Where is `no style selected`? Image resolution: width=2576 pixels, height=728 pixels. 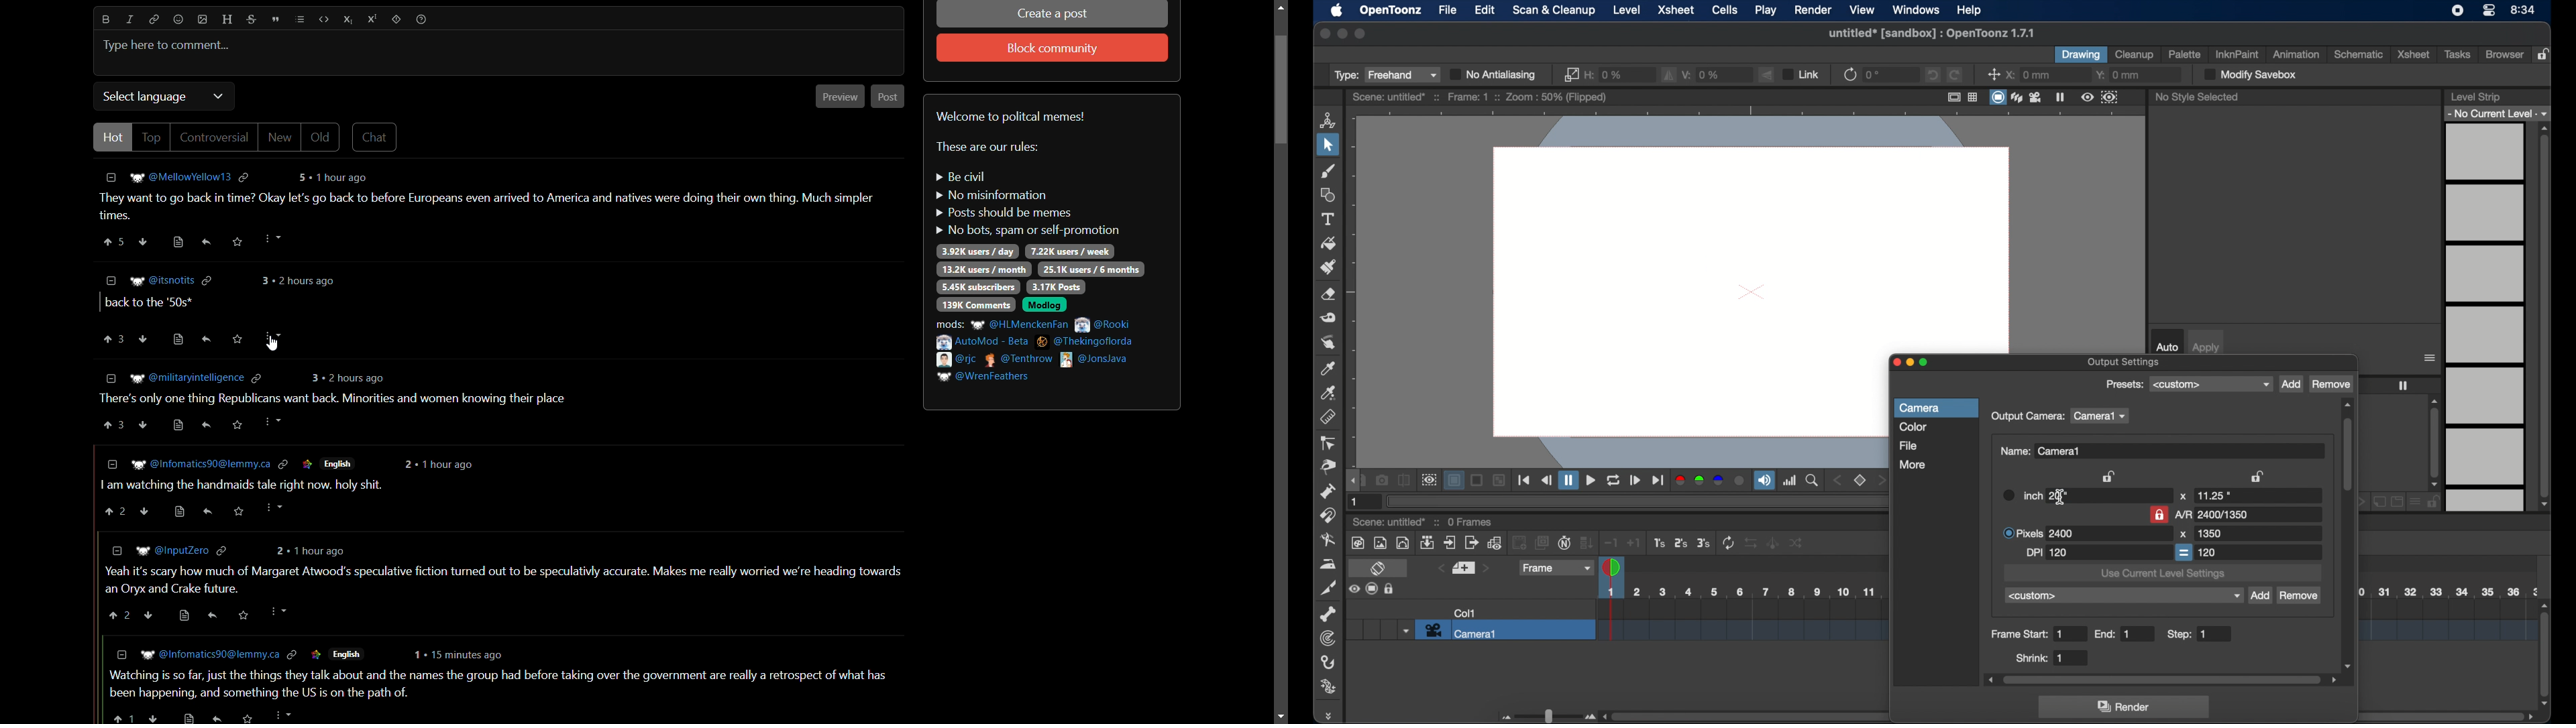 no style selected is located at coordinates (2197, 97).